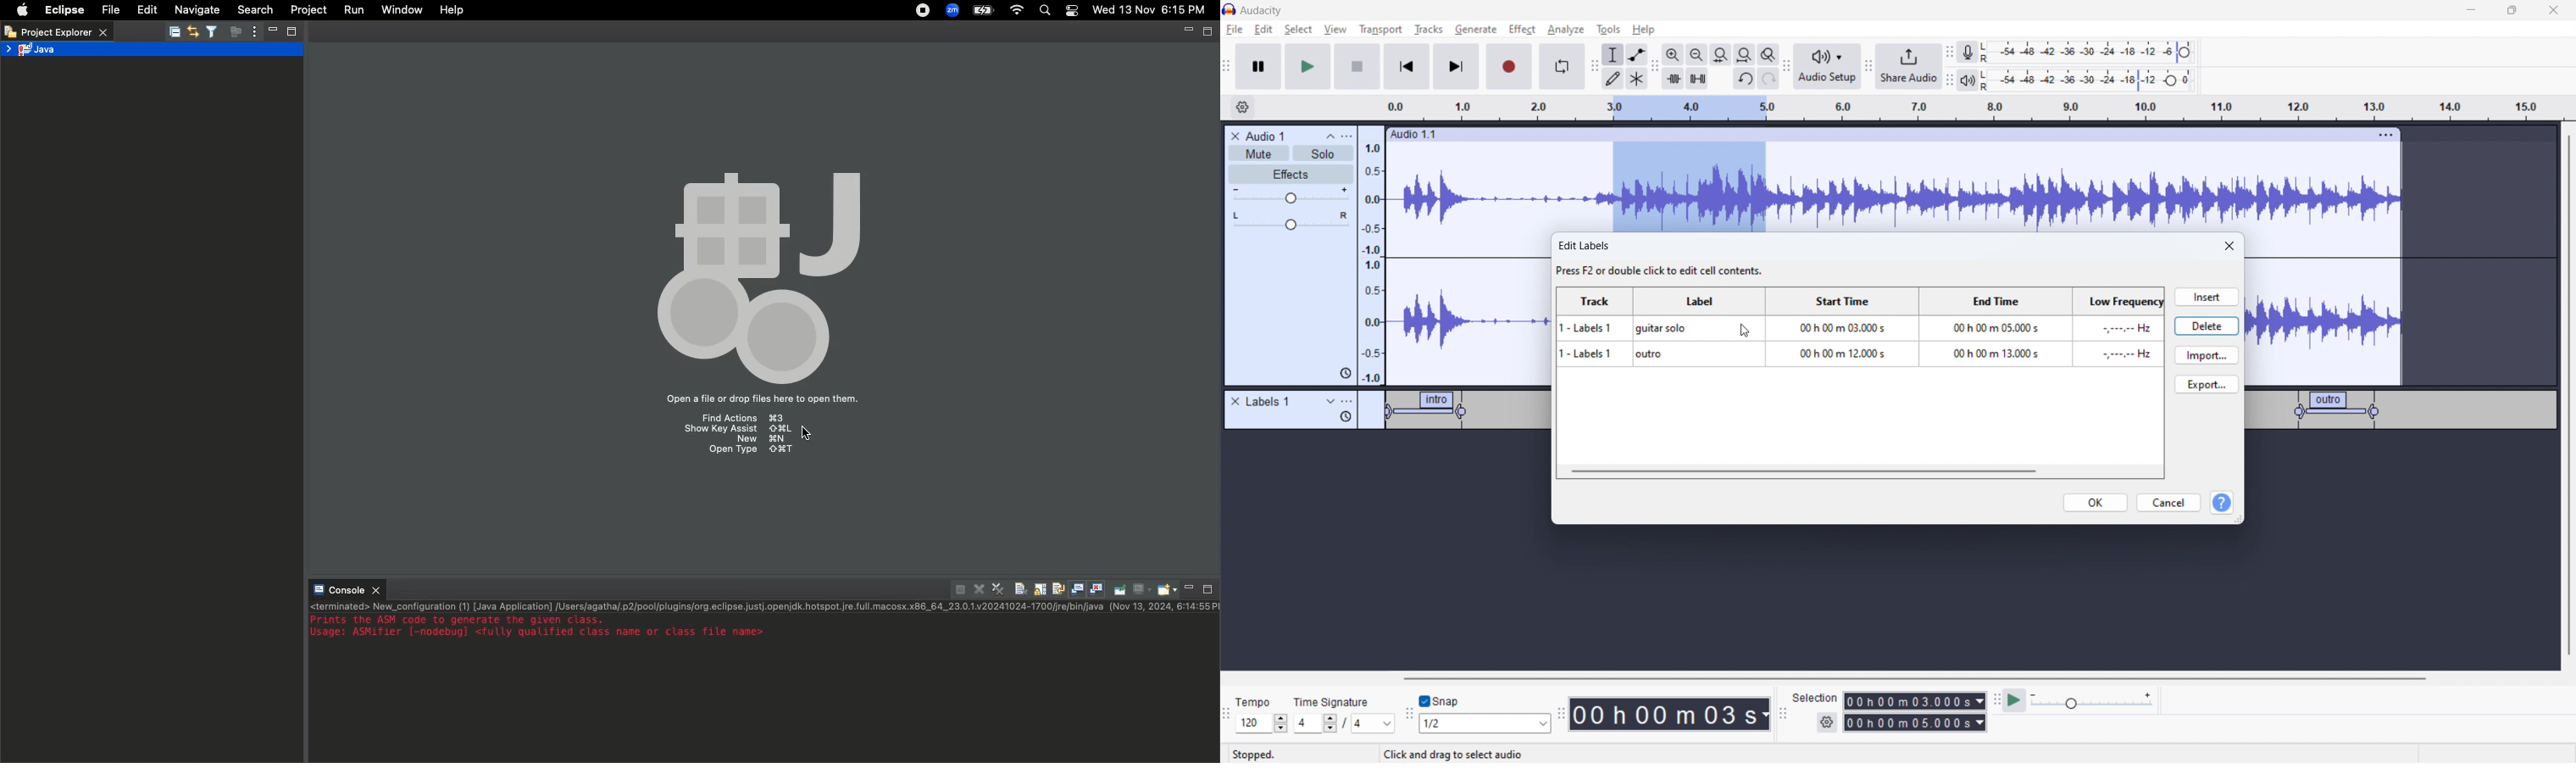  What do you see at coordinates (1561, 716) in the screenshot?
I see `time toolbar` at bounding box center [1561, 716].